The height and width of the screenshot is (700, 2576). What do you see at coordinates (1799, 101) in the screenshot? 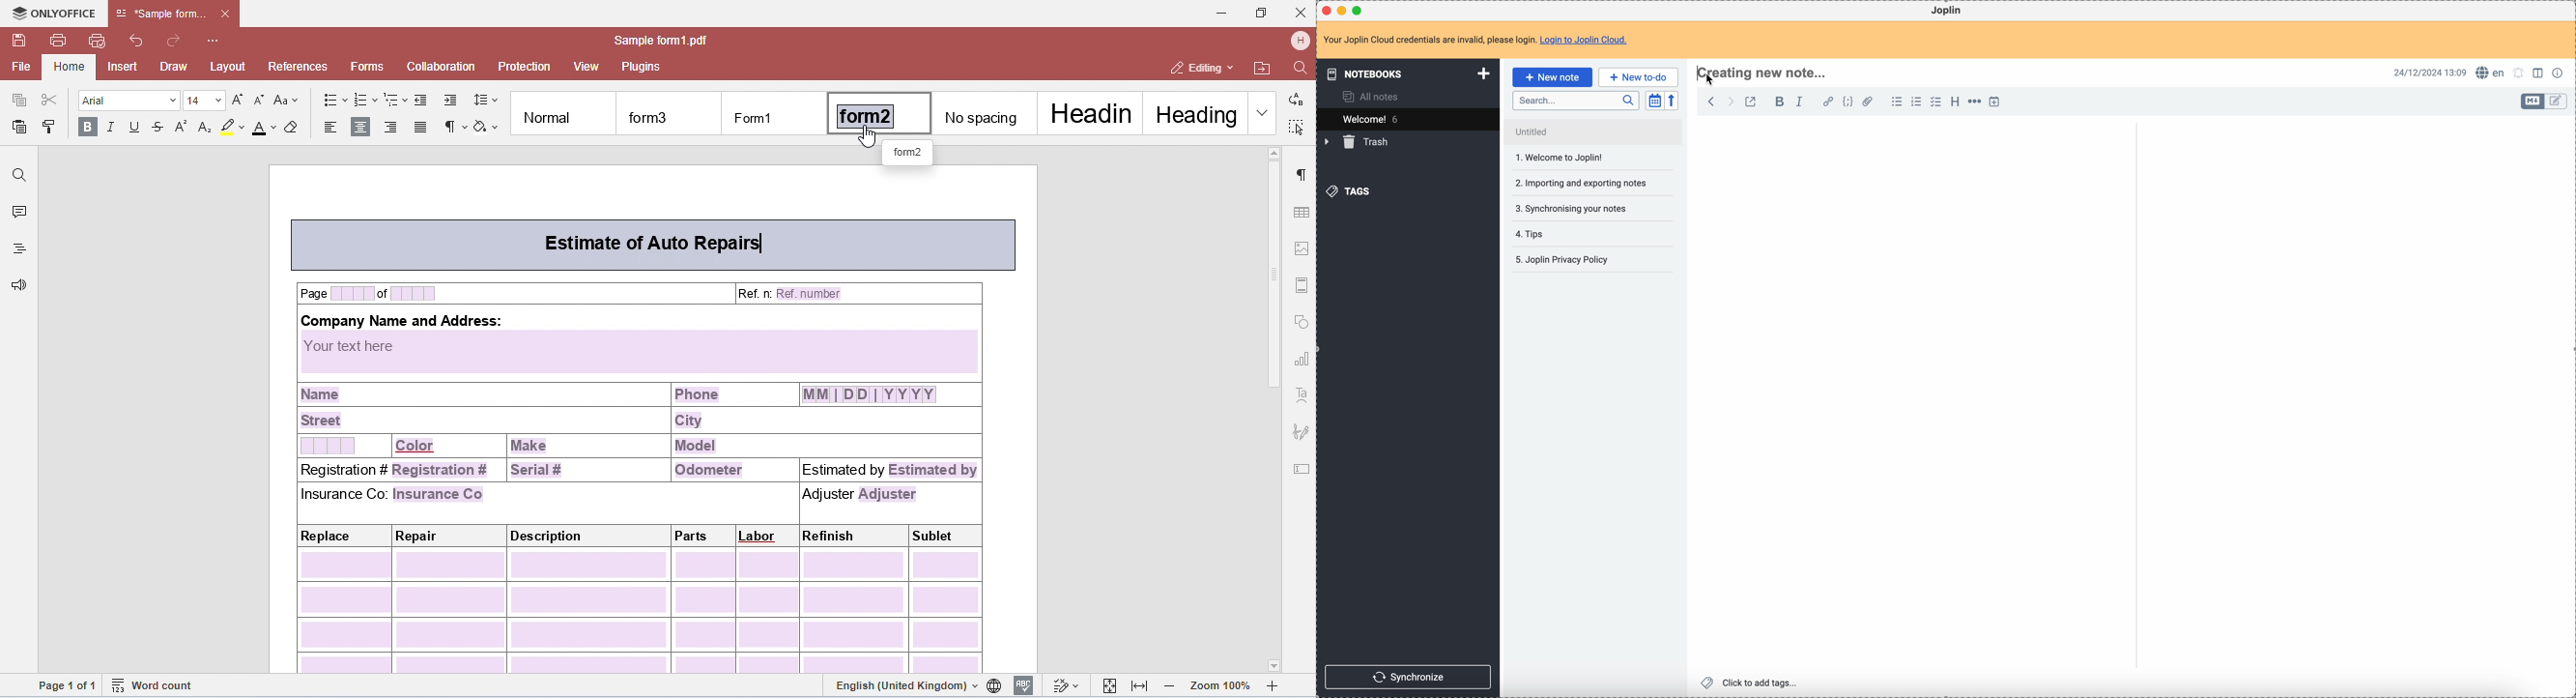
I see `italic` at bounding box center [1799, 101].